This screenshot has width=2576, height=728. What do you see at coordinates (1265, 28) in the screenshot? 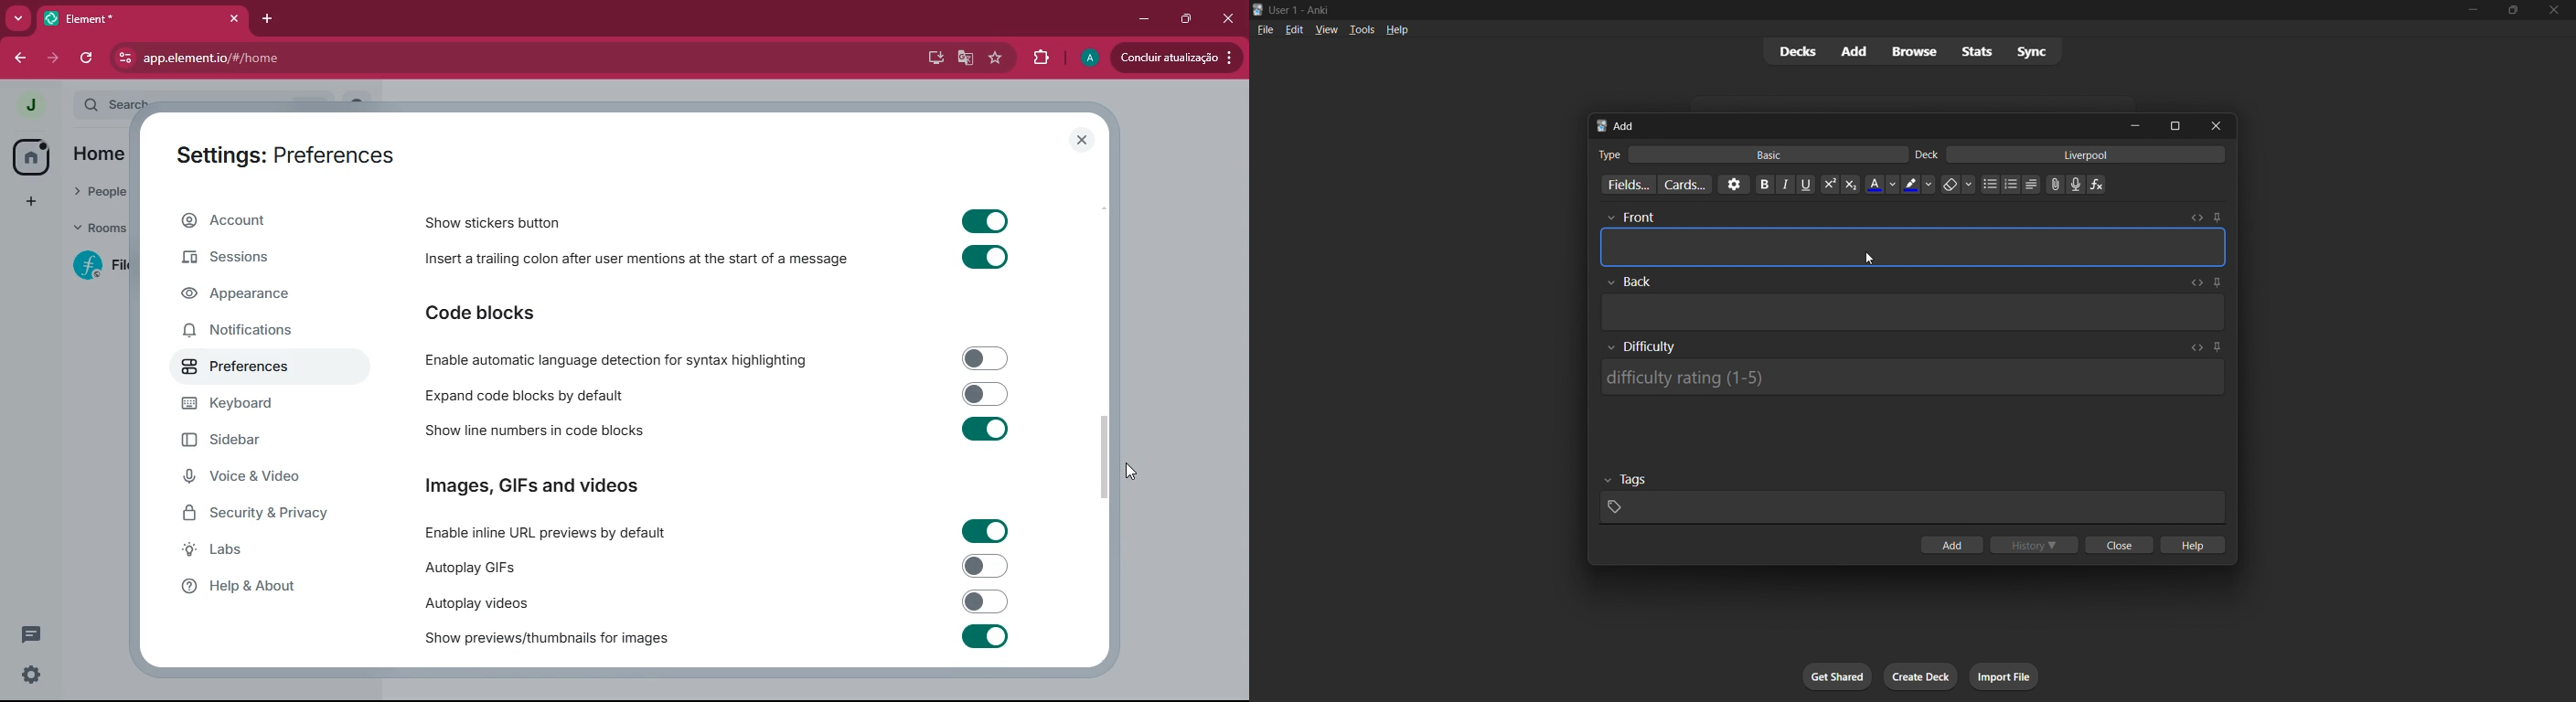
I see `file` at bounding box center [1265, 28].